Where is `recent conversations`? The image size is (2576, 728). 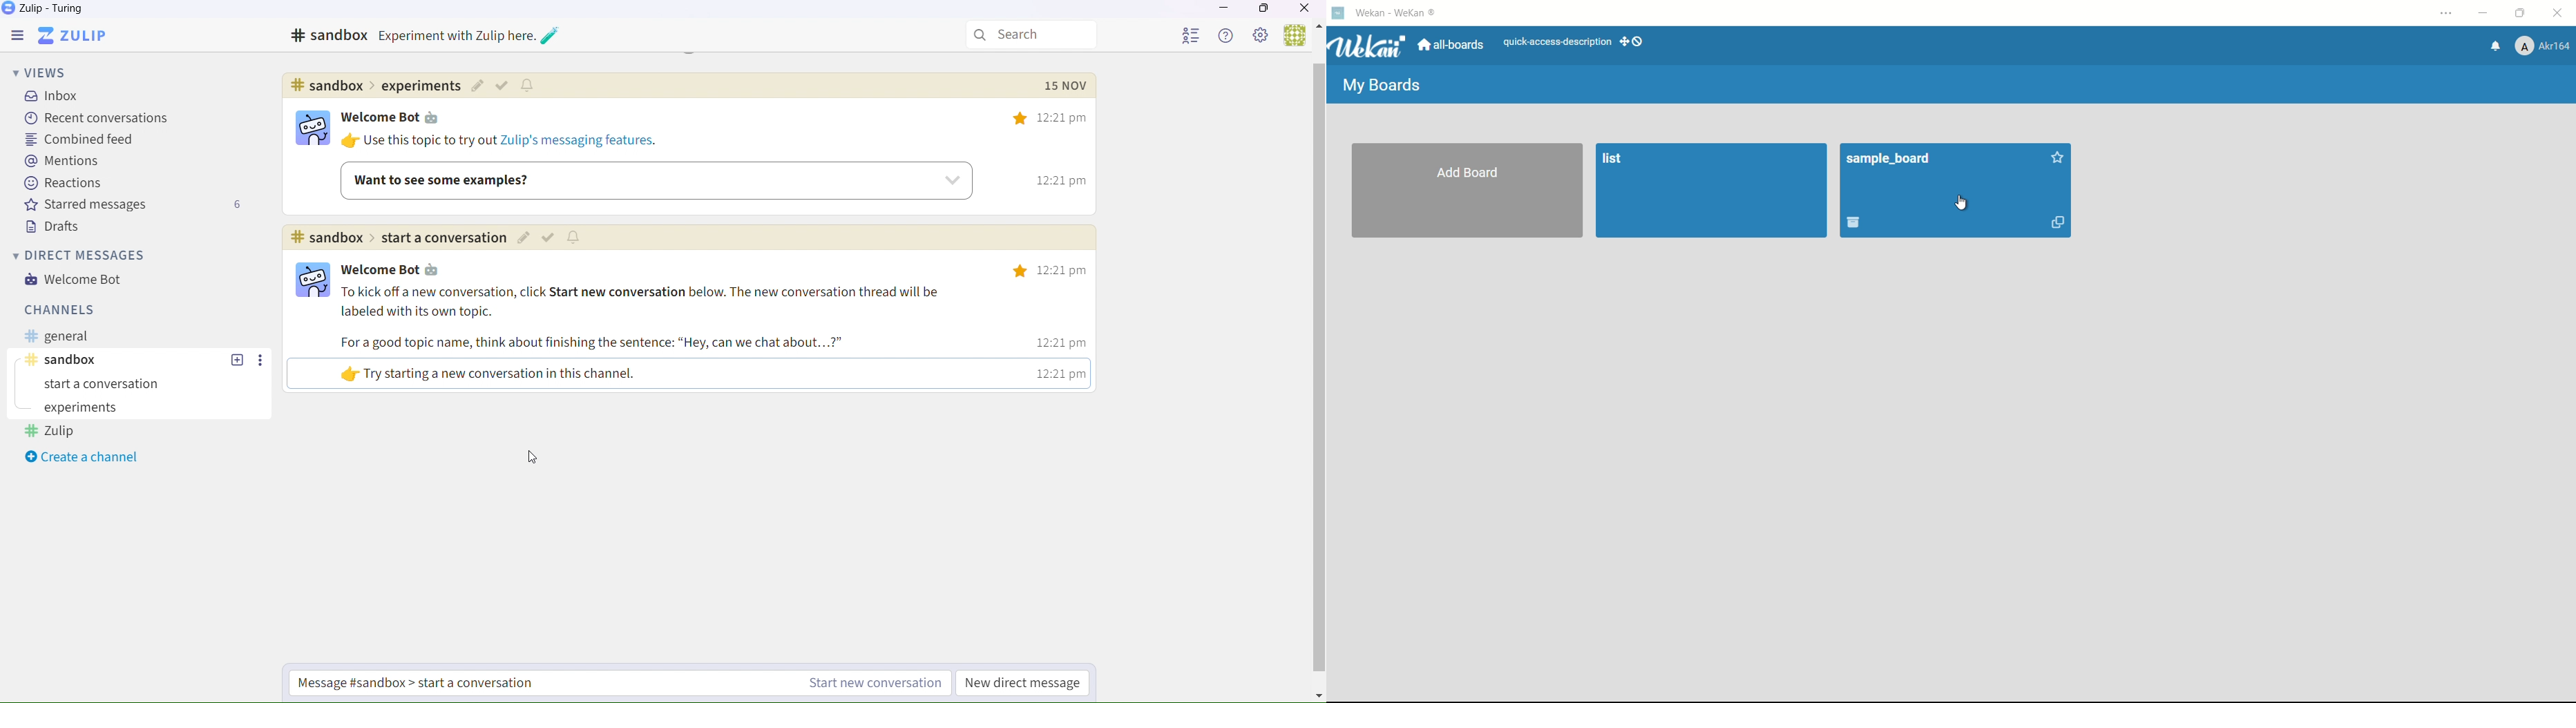 recent conversations is located at coordinates (97, 118).